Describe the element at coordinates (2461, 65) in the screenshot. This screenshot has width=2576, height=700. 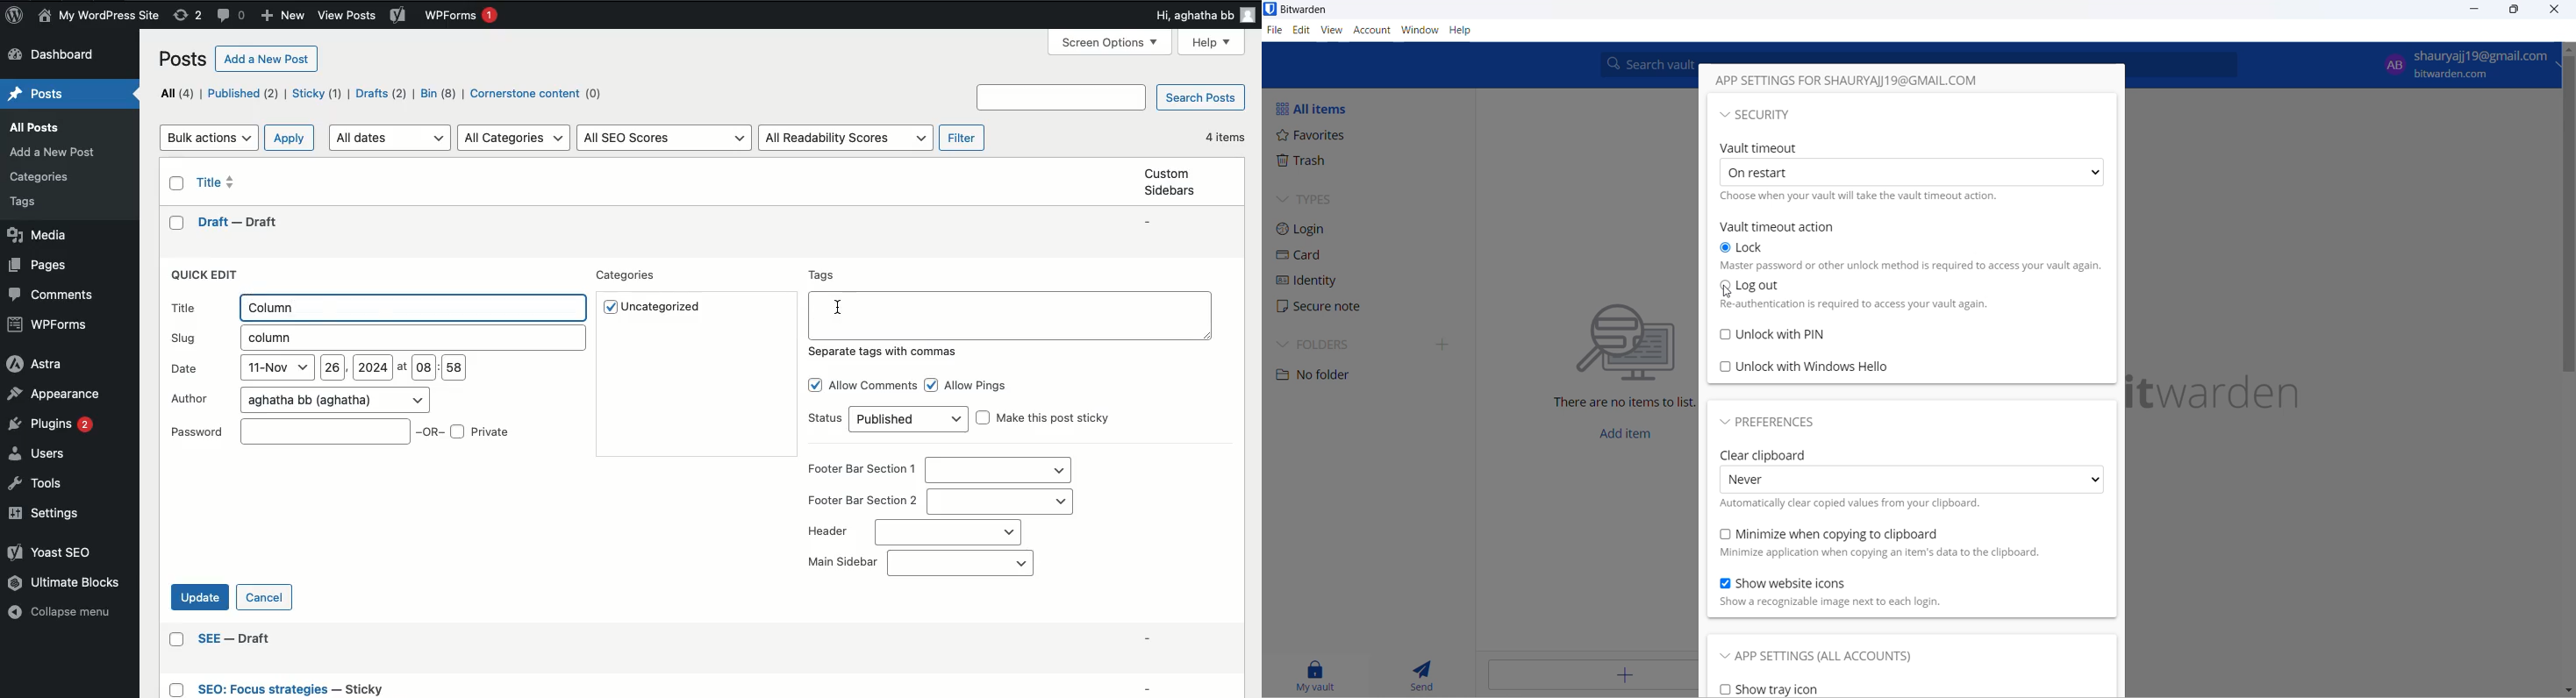
I see `login email` at that location.